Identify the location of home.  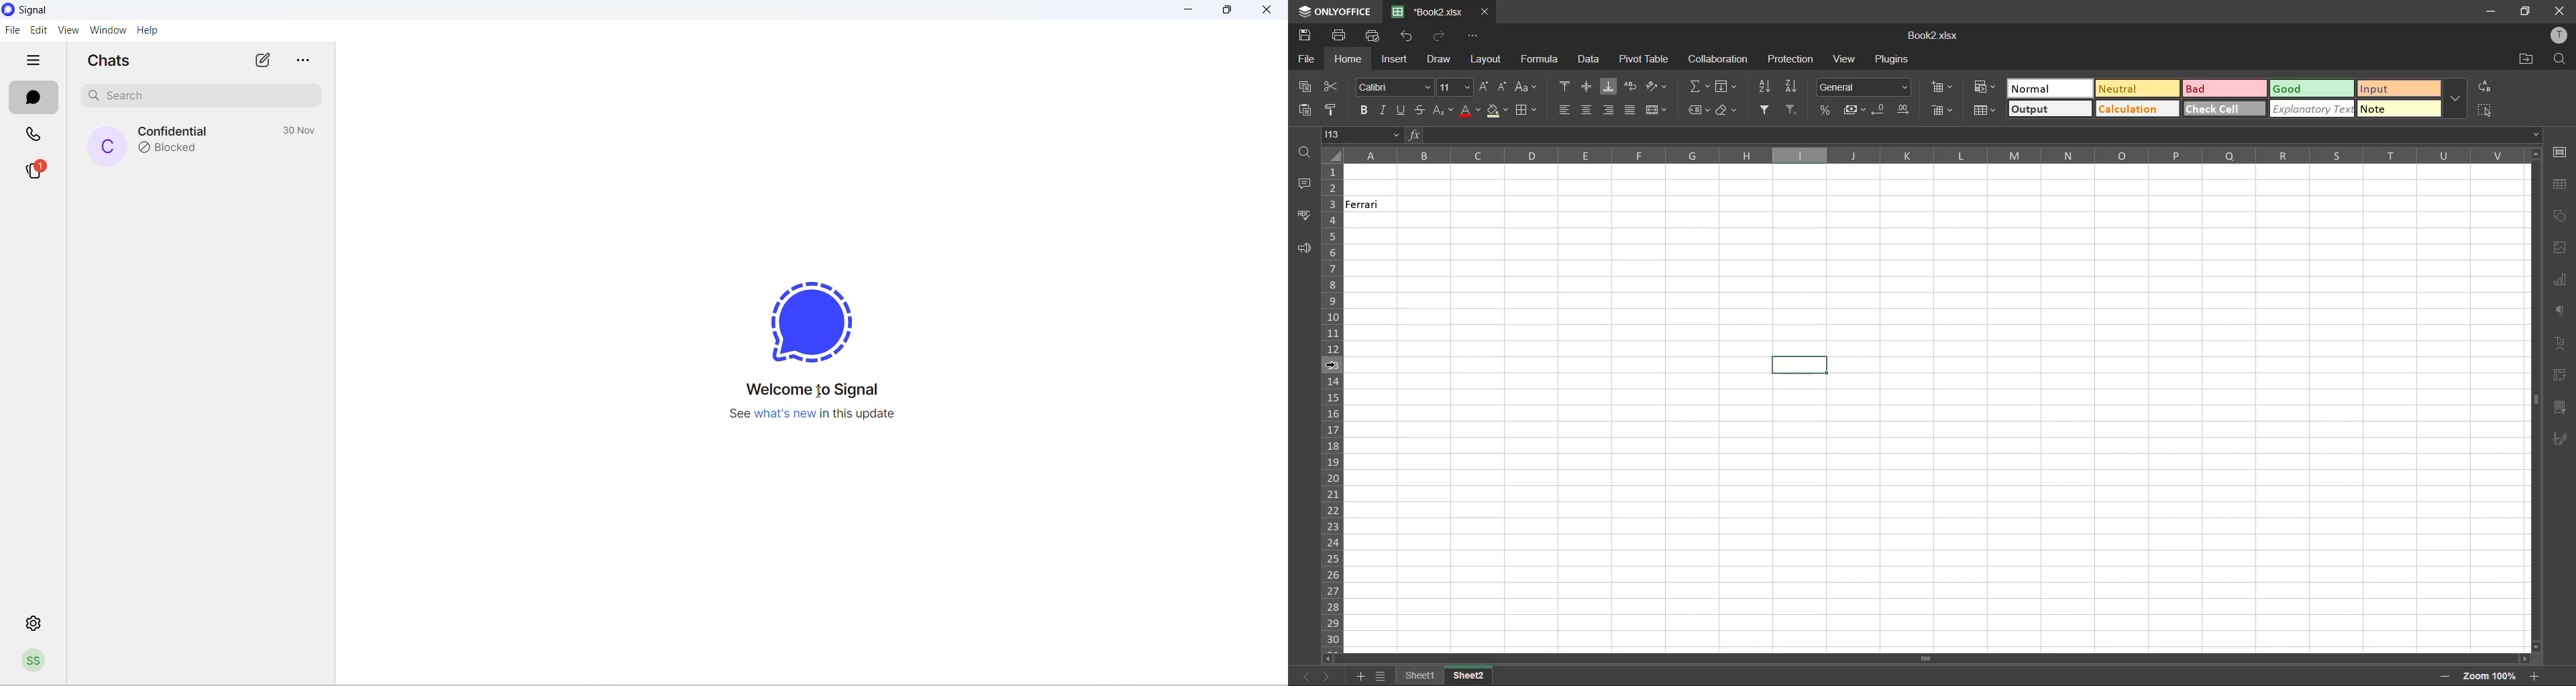
(1348, 60).